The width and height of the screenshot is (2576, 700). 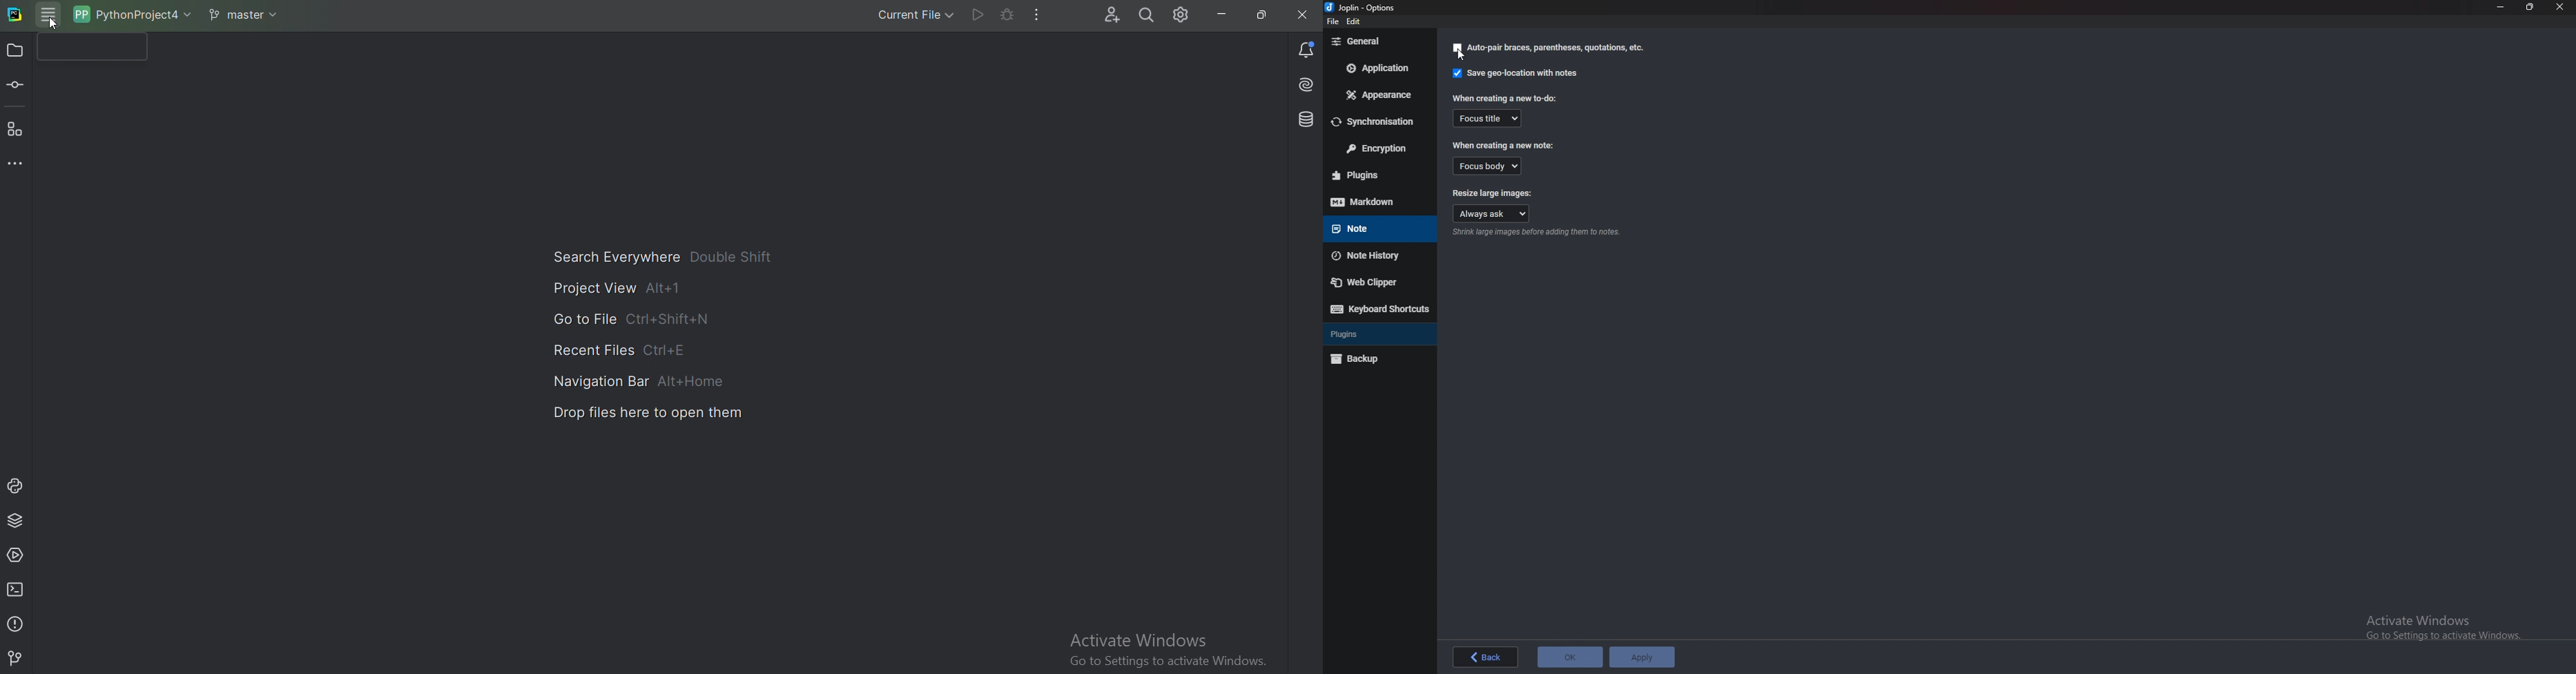 I want to click on Cross, so click(x=1297, y=15).